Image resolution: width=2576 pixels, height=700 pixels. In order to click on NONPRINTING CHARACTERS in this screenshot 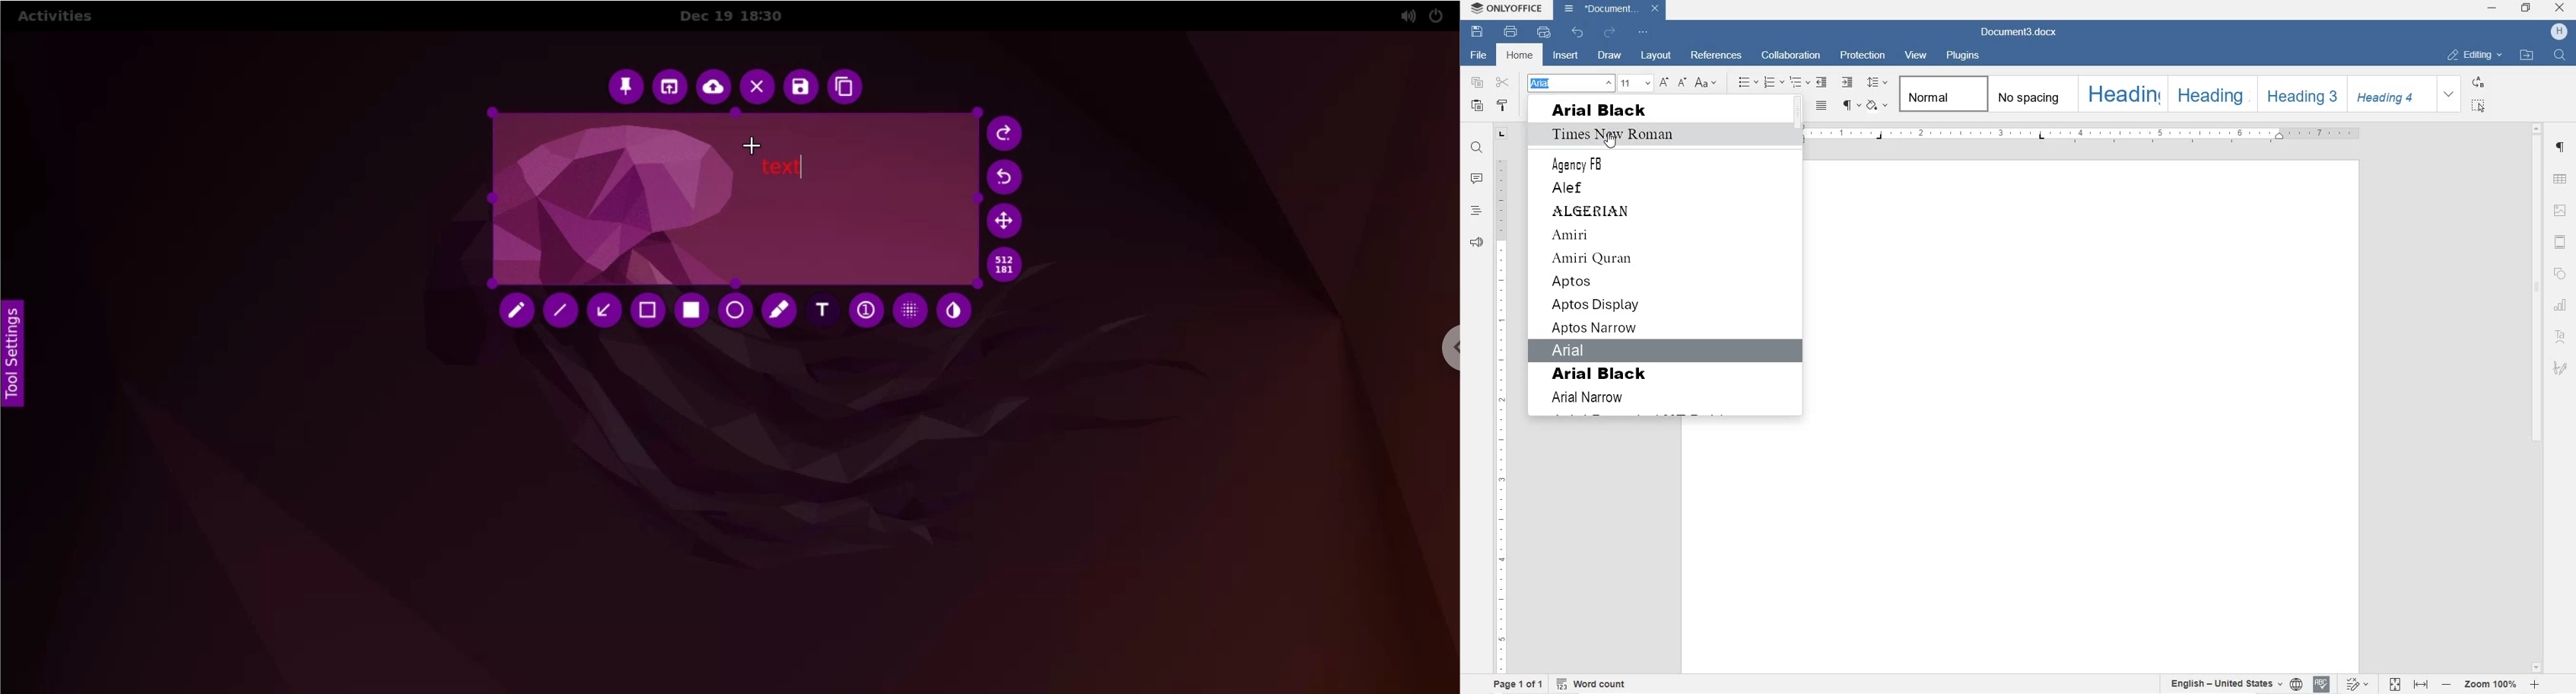, I will do `click(1852, 105)`.